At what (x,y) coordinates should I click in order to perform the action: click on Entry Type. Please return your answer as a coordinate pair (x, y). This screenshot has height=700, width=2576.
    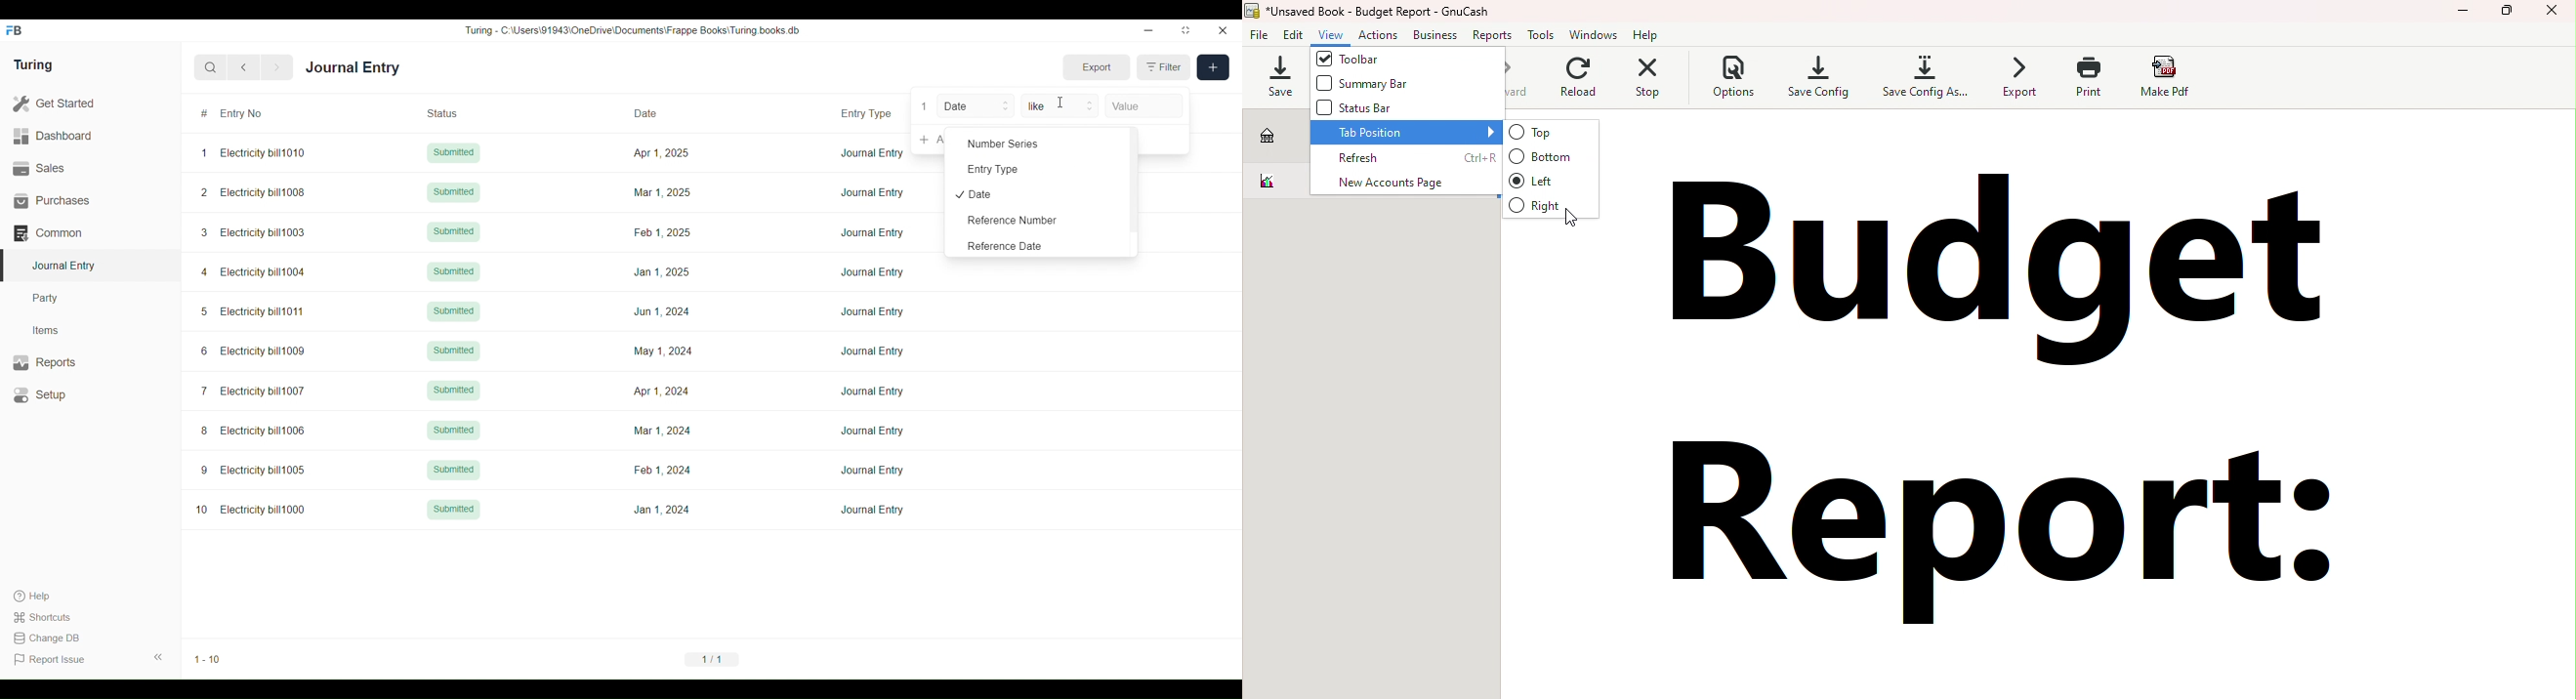
    Looking at the image, I should click on (1038, 168).